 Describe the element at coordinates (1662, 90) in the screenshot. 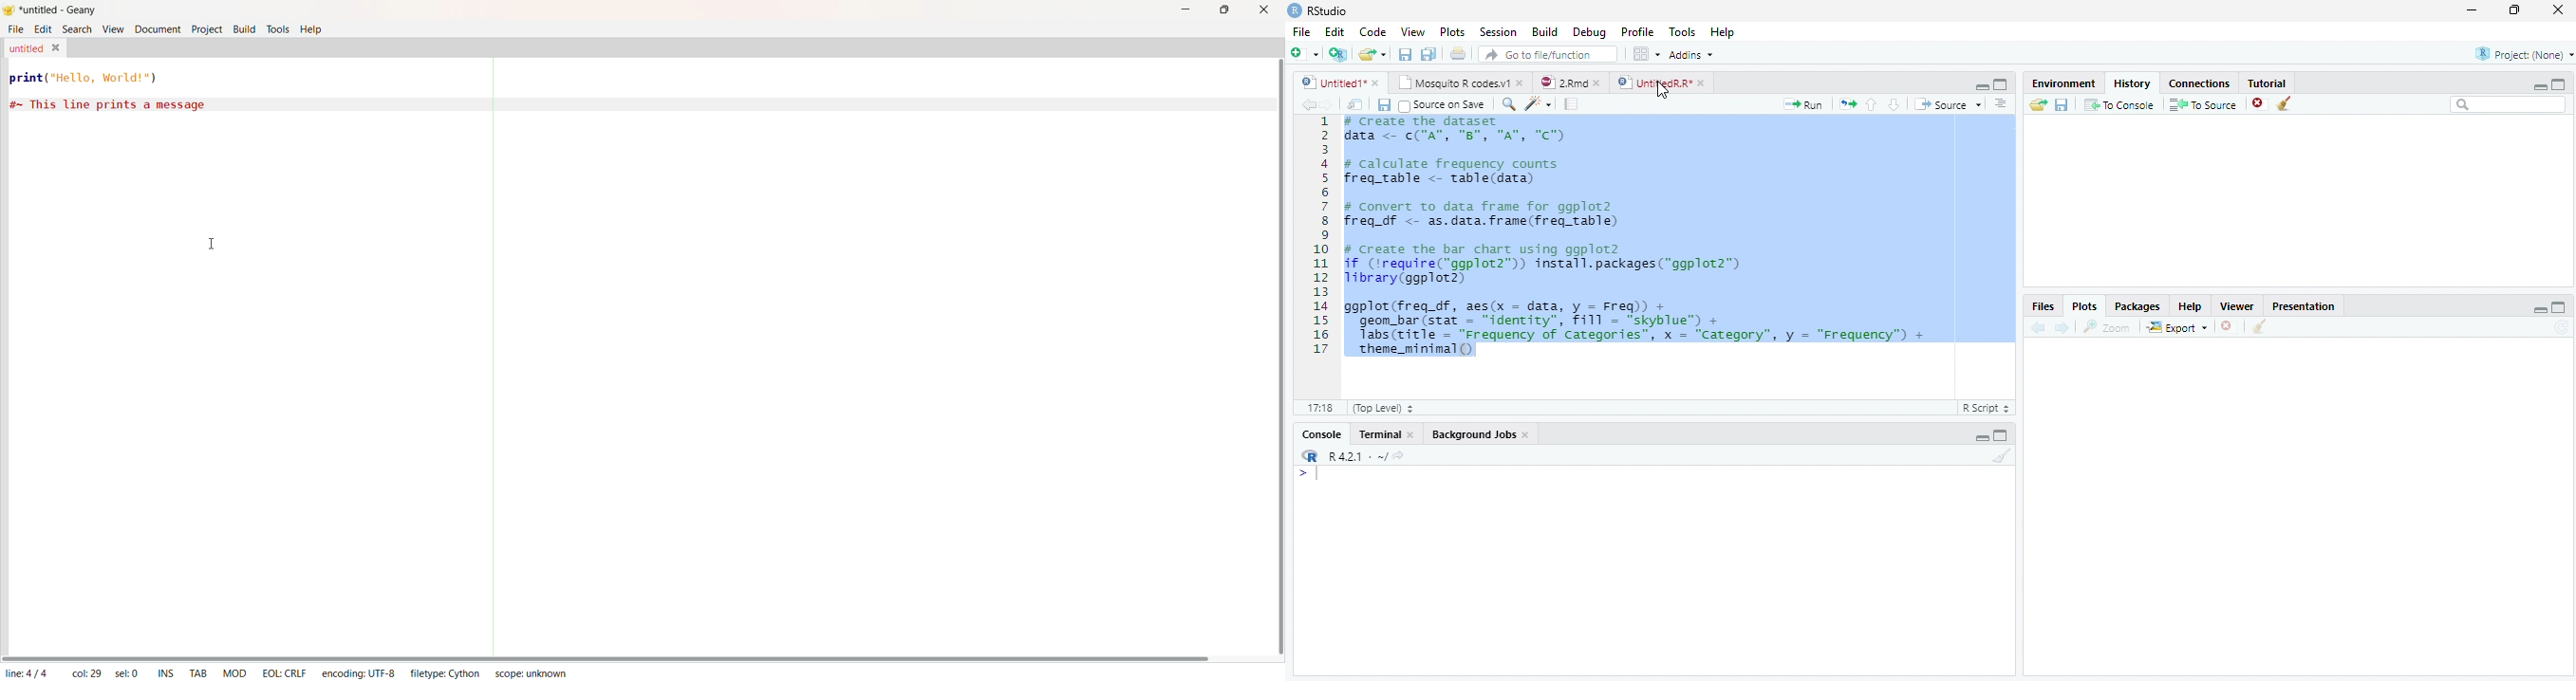

I see `Cursor` at that location.